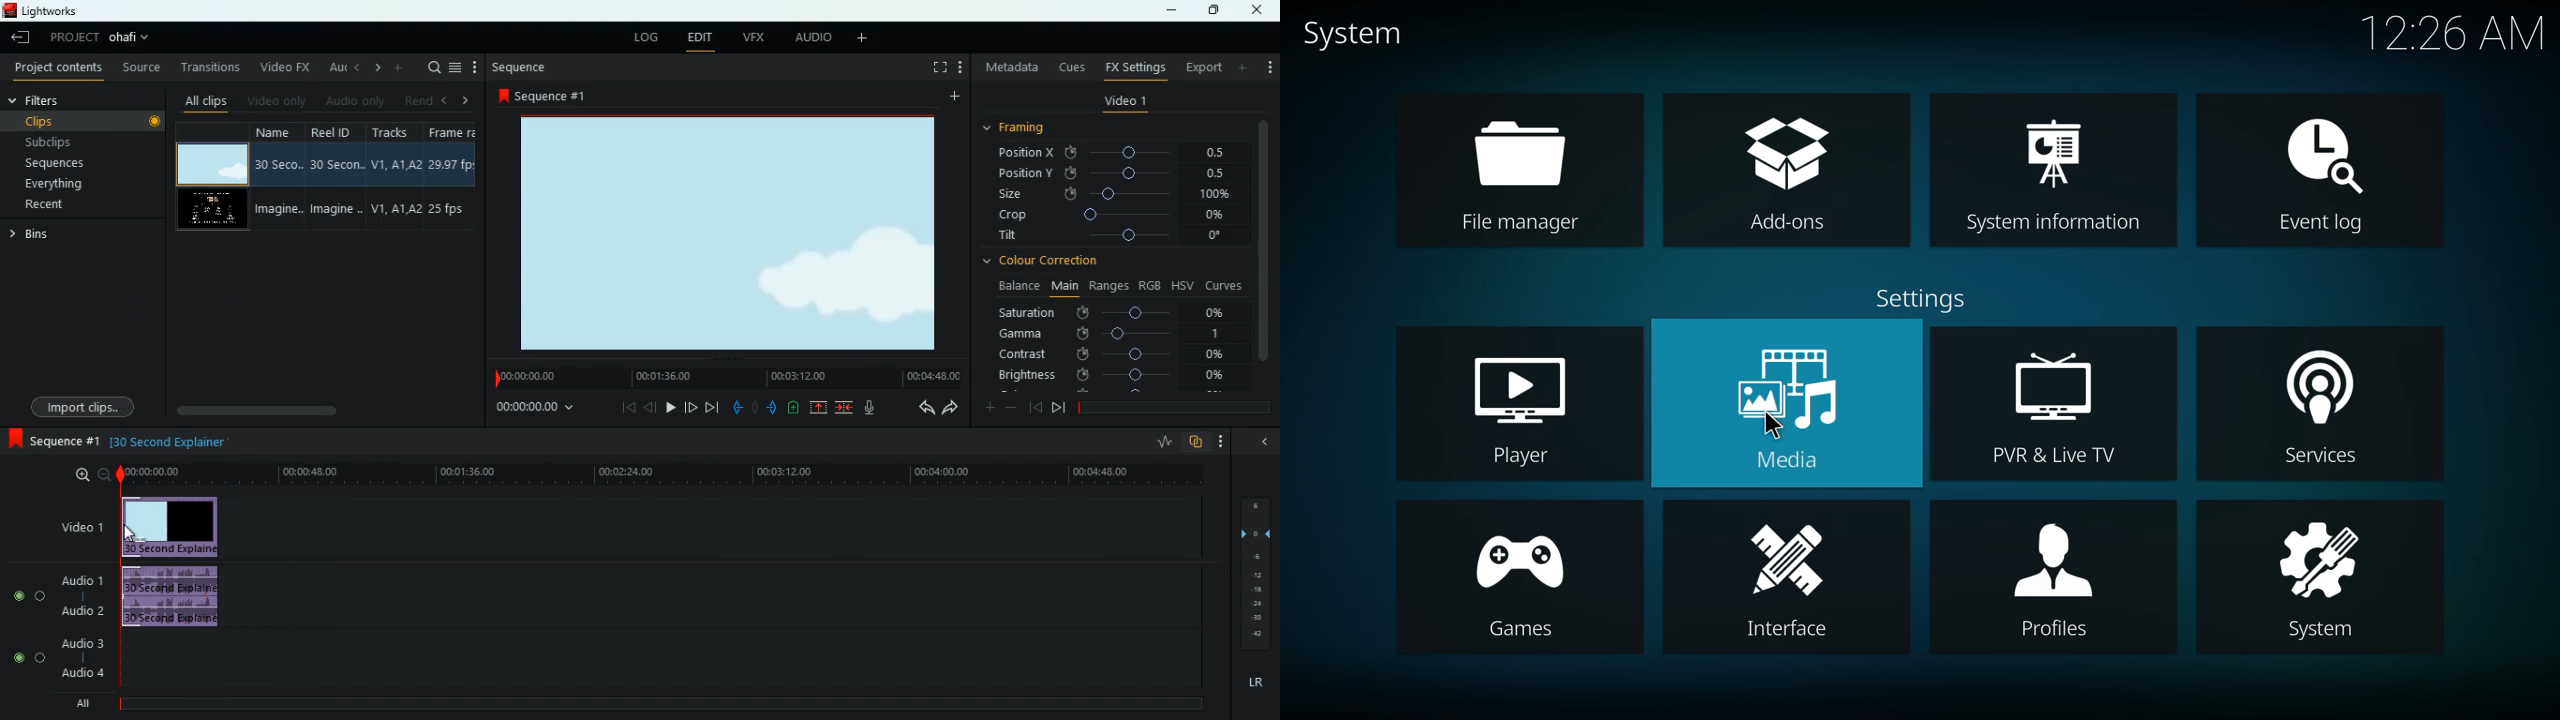 The image size is (2576, 728). I want to click on front, so click(1058, 409).